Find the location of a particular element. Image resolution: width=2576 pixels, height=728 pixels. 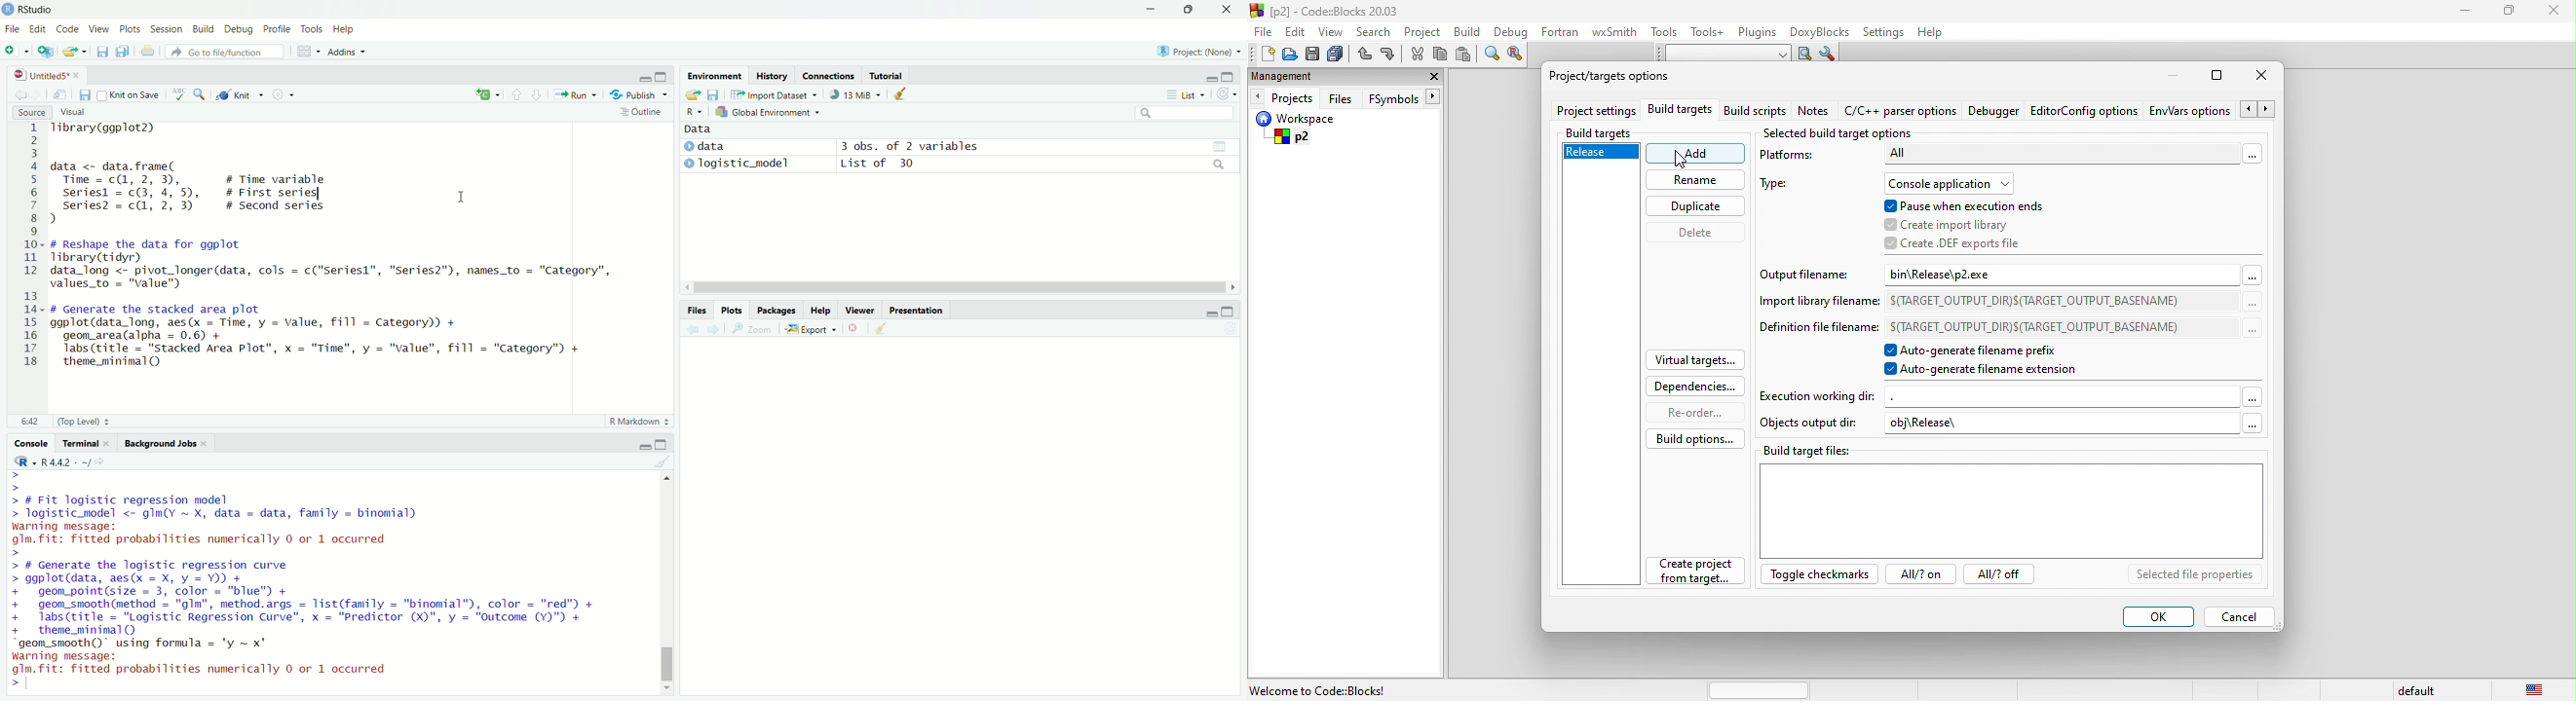

scroll bar is located at coordinates (957, 288).